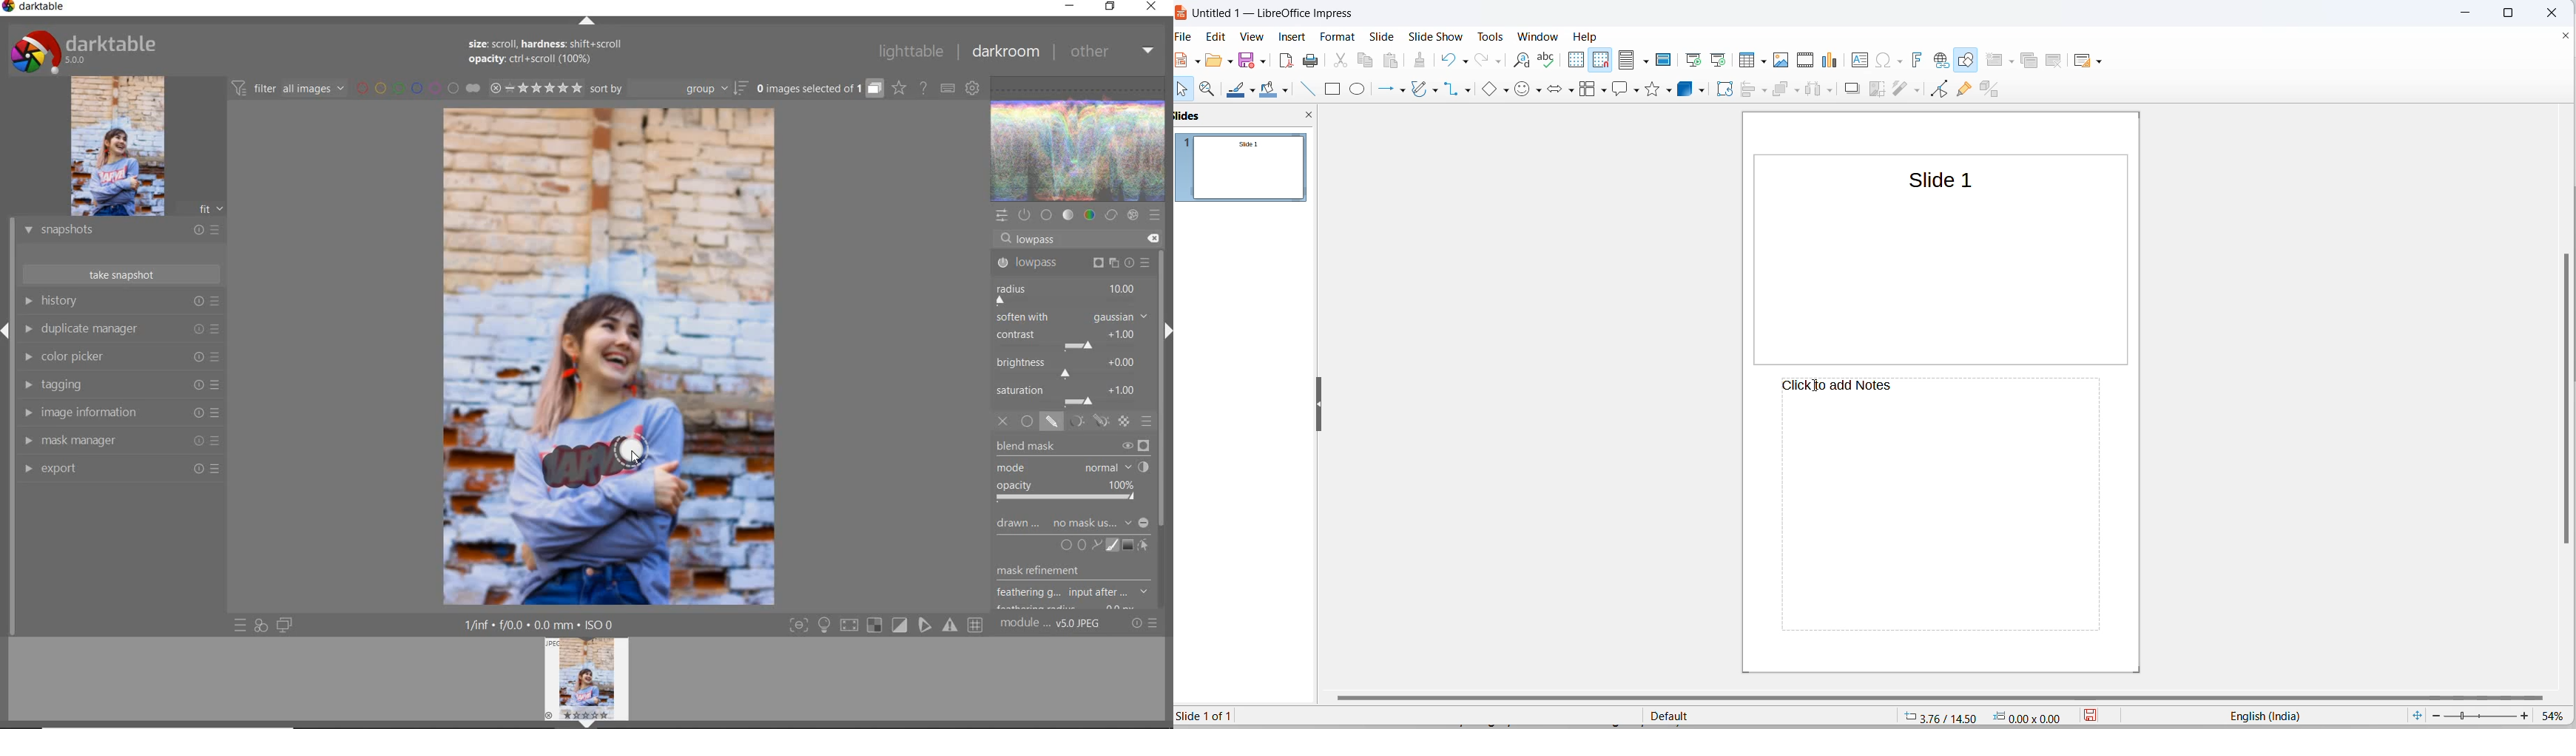 The image size is (2576, 756). I want to click on table grid, so click(1762, 63).